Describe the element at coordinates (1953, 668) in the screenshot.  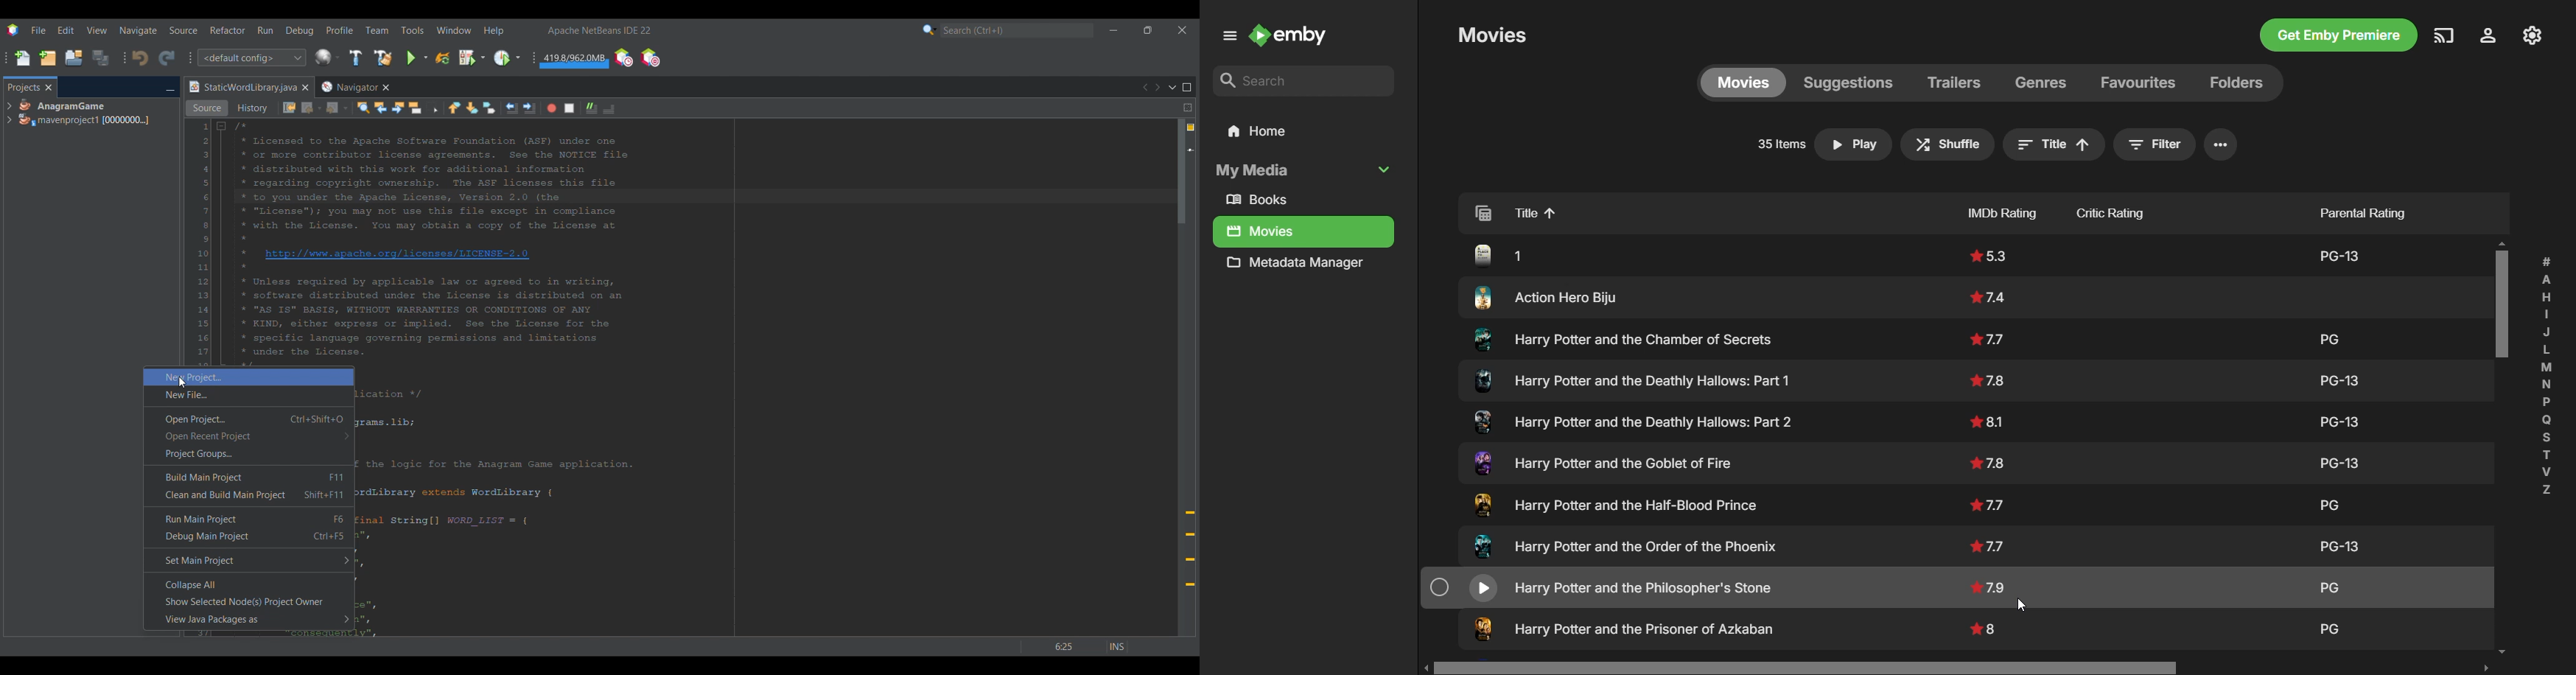
I see `` at that location.